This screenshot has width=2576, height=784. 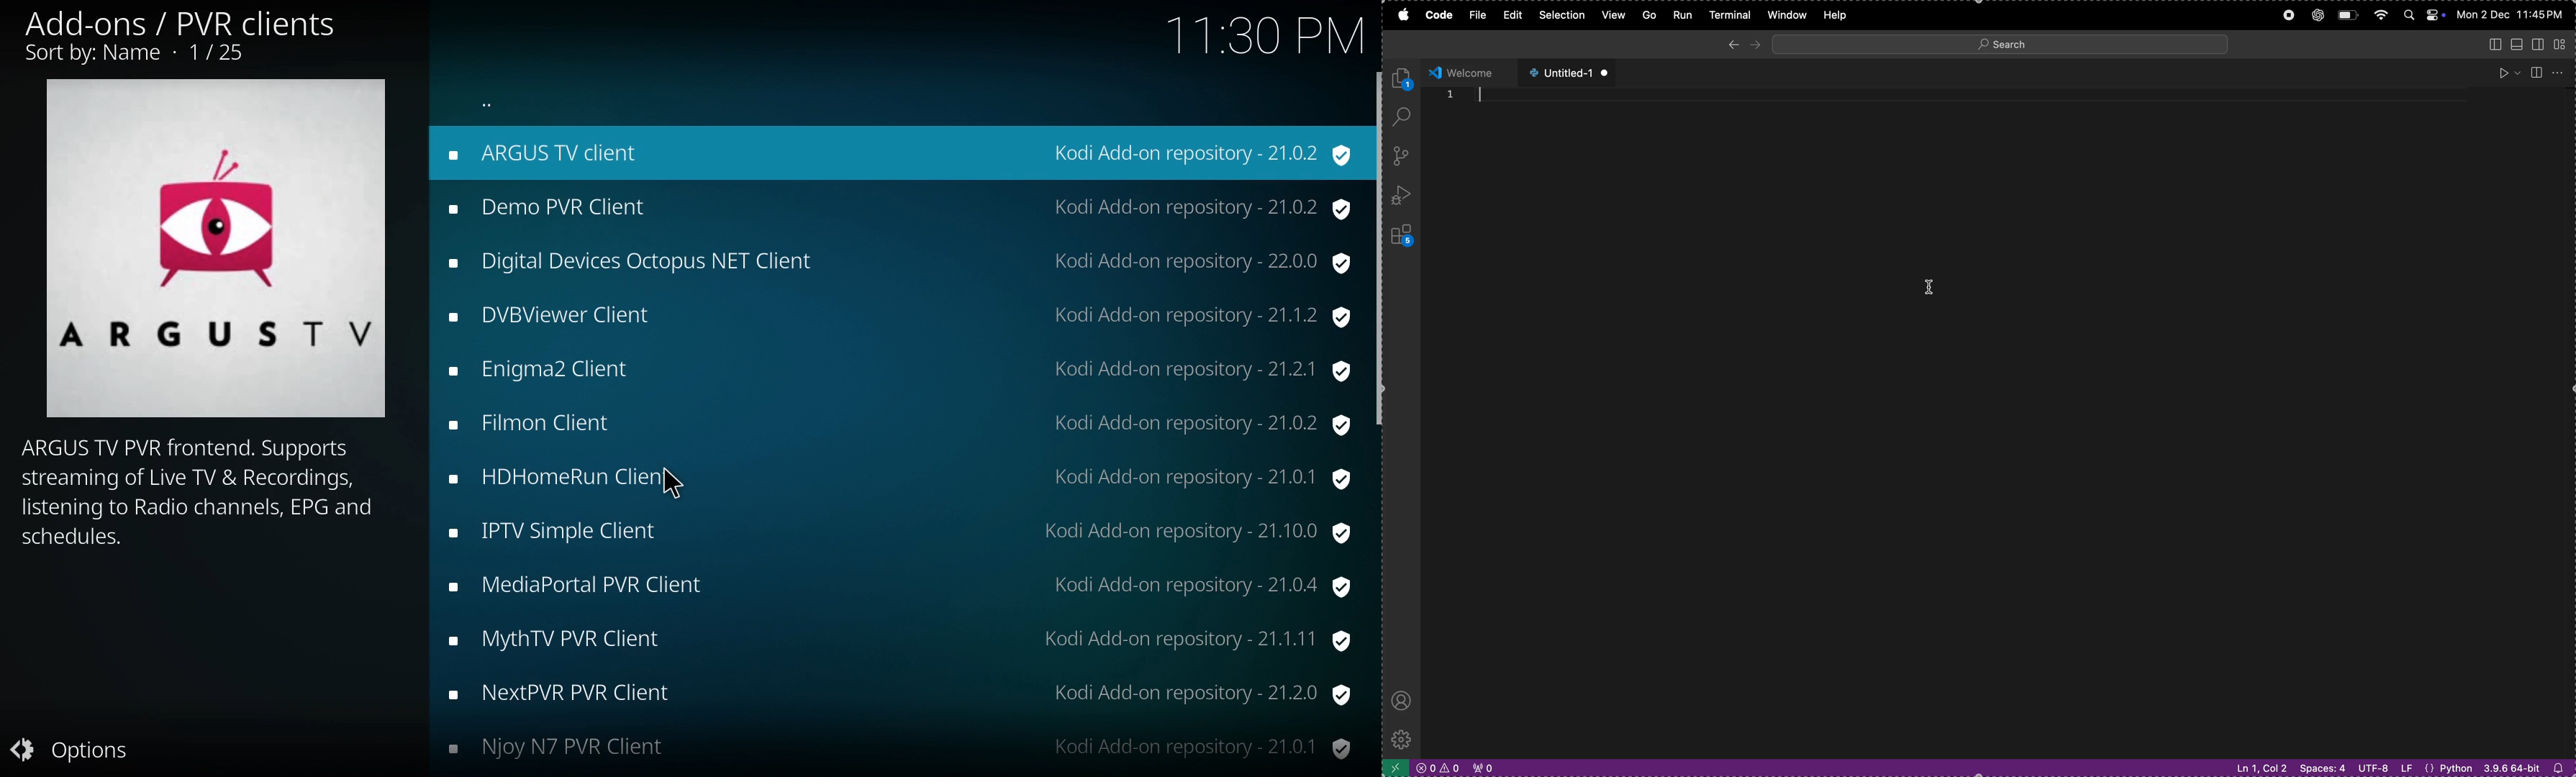 I want to click on Cursor, so click(x=1932, y=289).